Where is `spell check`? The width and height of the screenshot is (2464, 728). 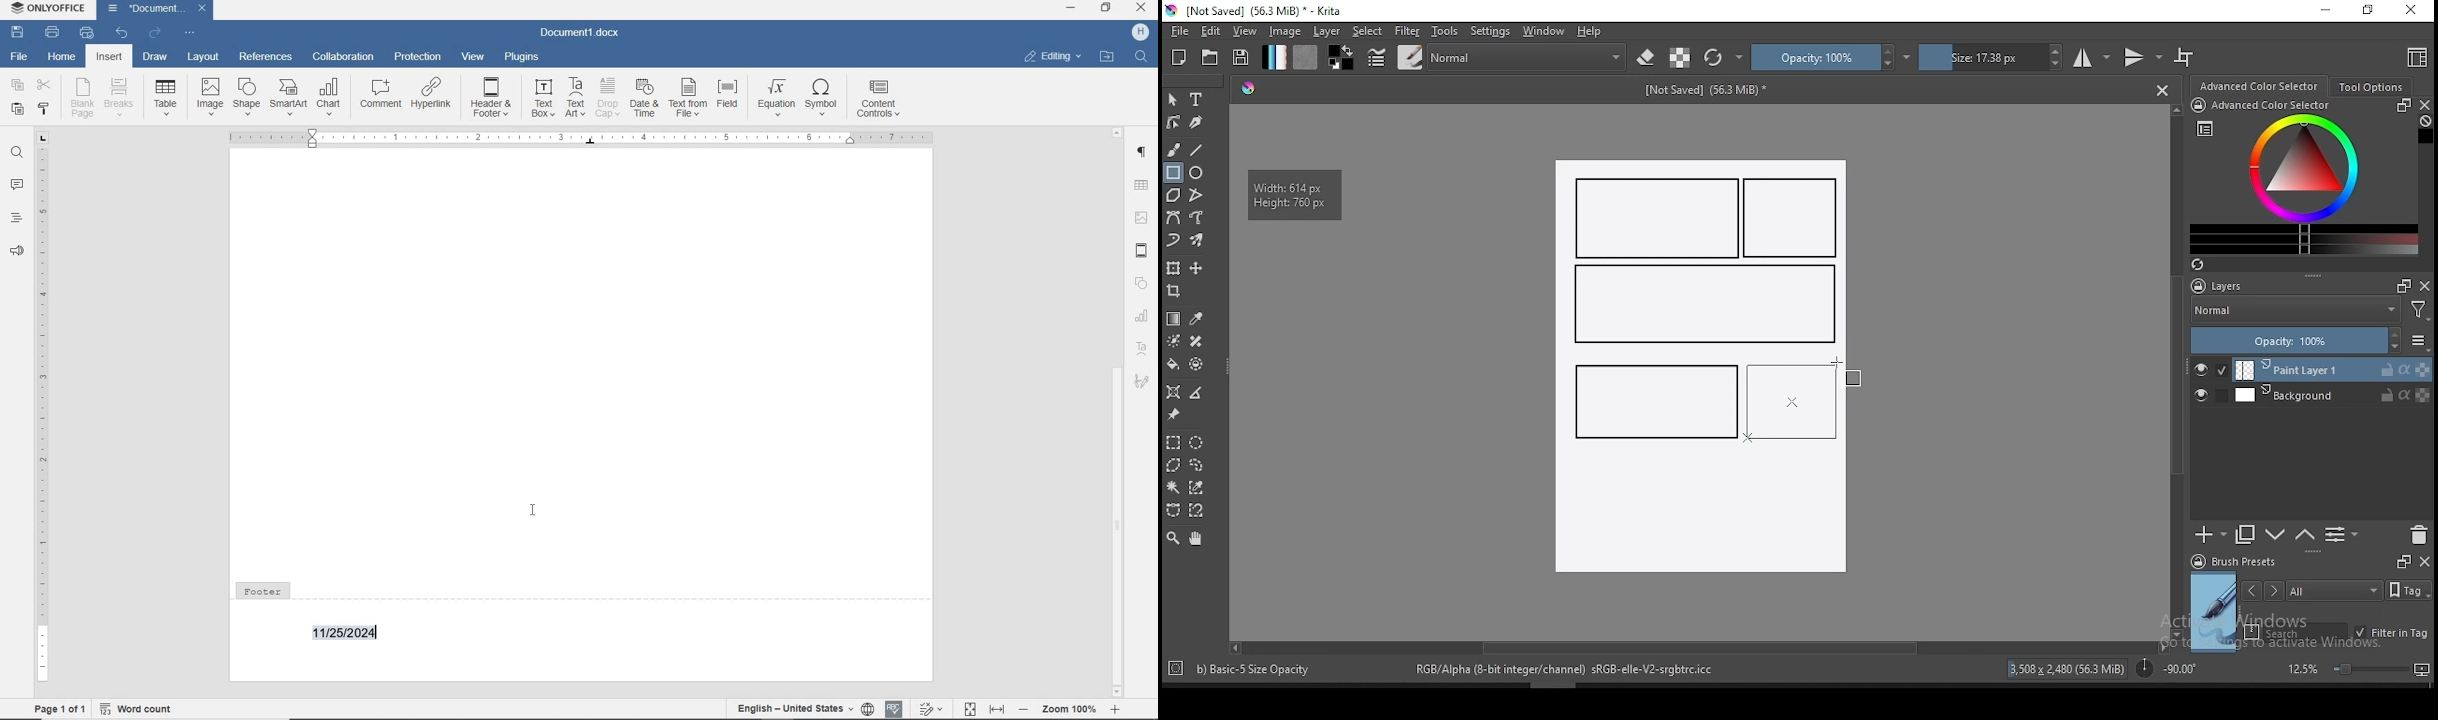 spell check is located at coordinates (895, 710).